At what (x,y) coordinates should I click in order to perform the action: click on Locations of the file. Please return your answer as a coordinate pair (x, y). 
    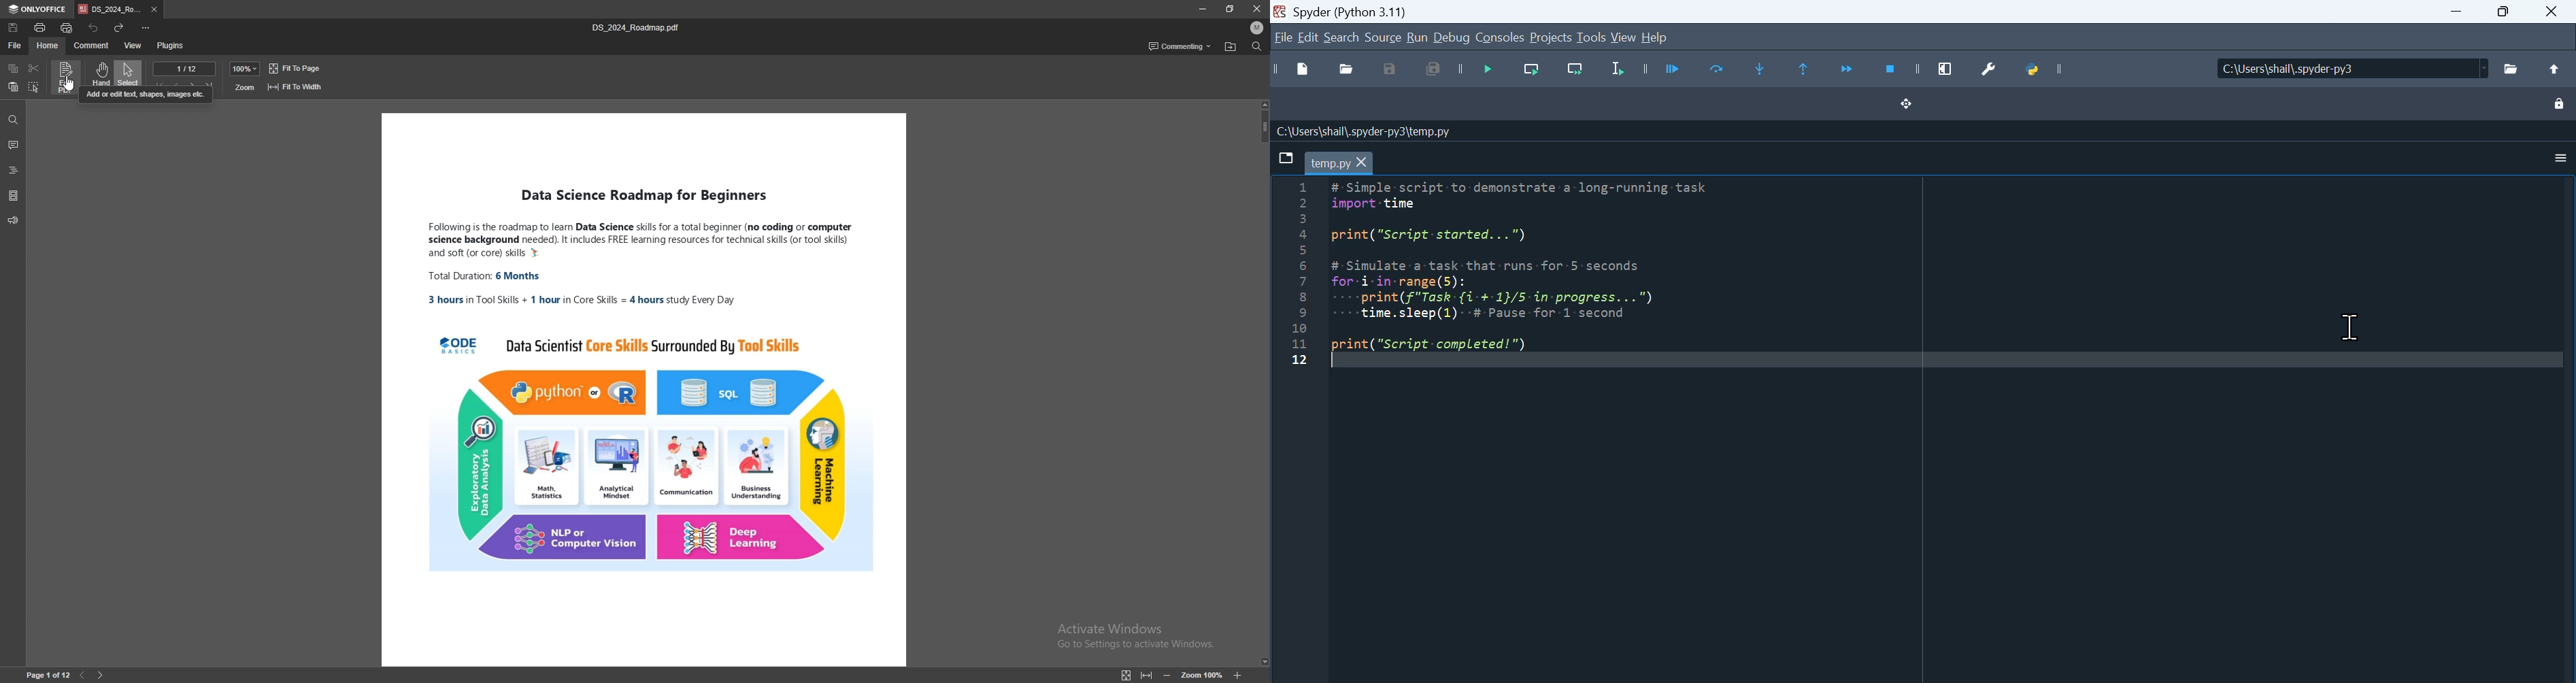
    Looking at the image, I should click on (2353, 68).